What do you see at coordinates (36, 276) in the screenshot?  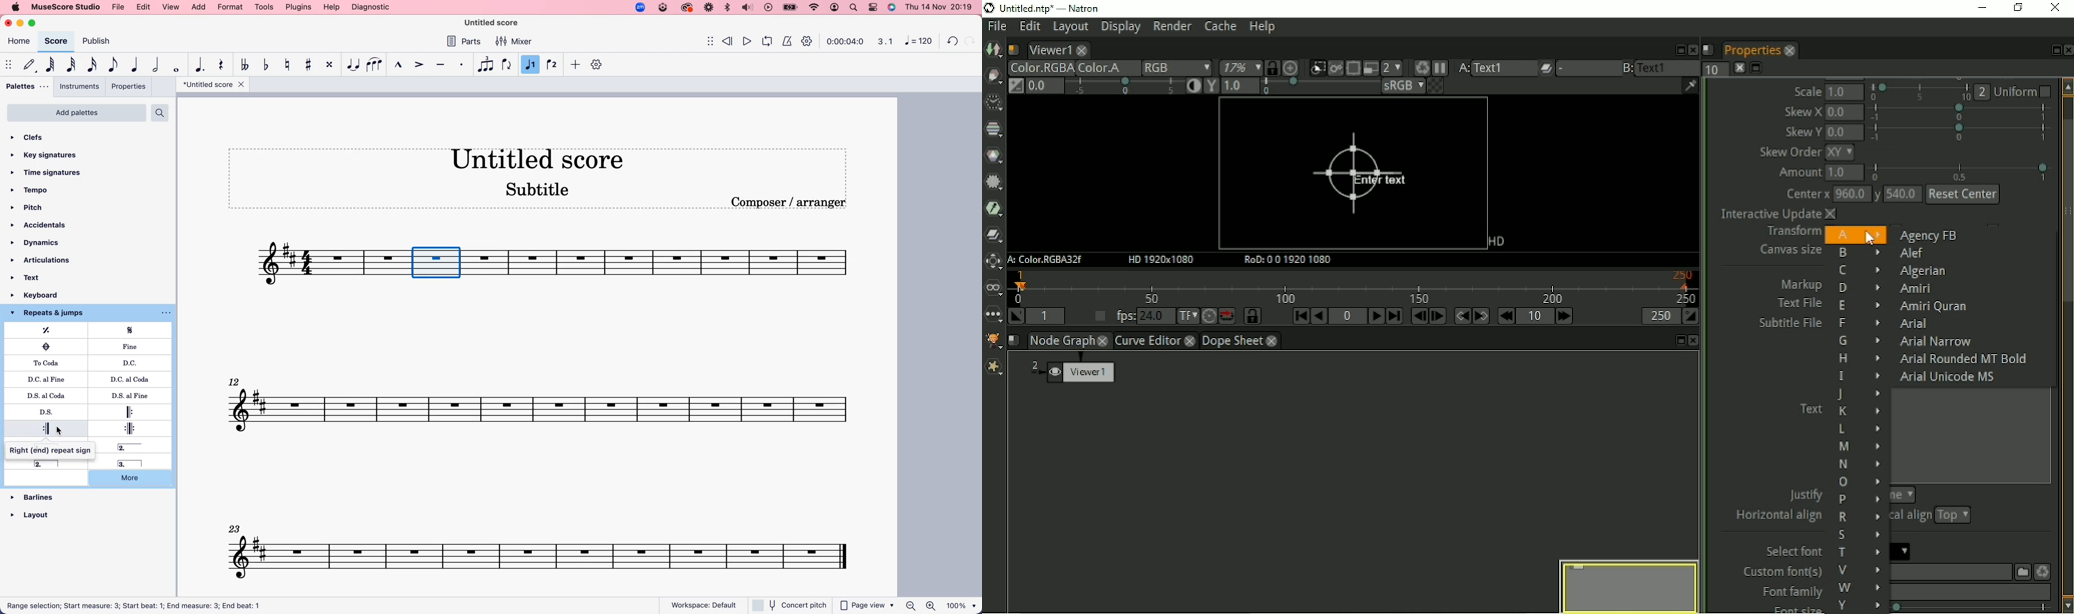 I see `text` at bounding box center [36, 276].